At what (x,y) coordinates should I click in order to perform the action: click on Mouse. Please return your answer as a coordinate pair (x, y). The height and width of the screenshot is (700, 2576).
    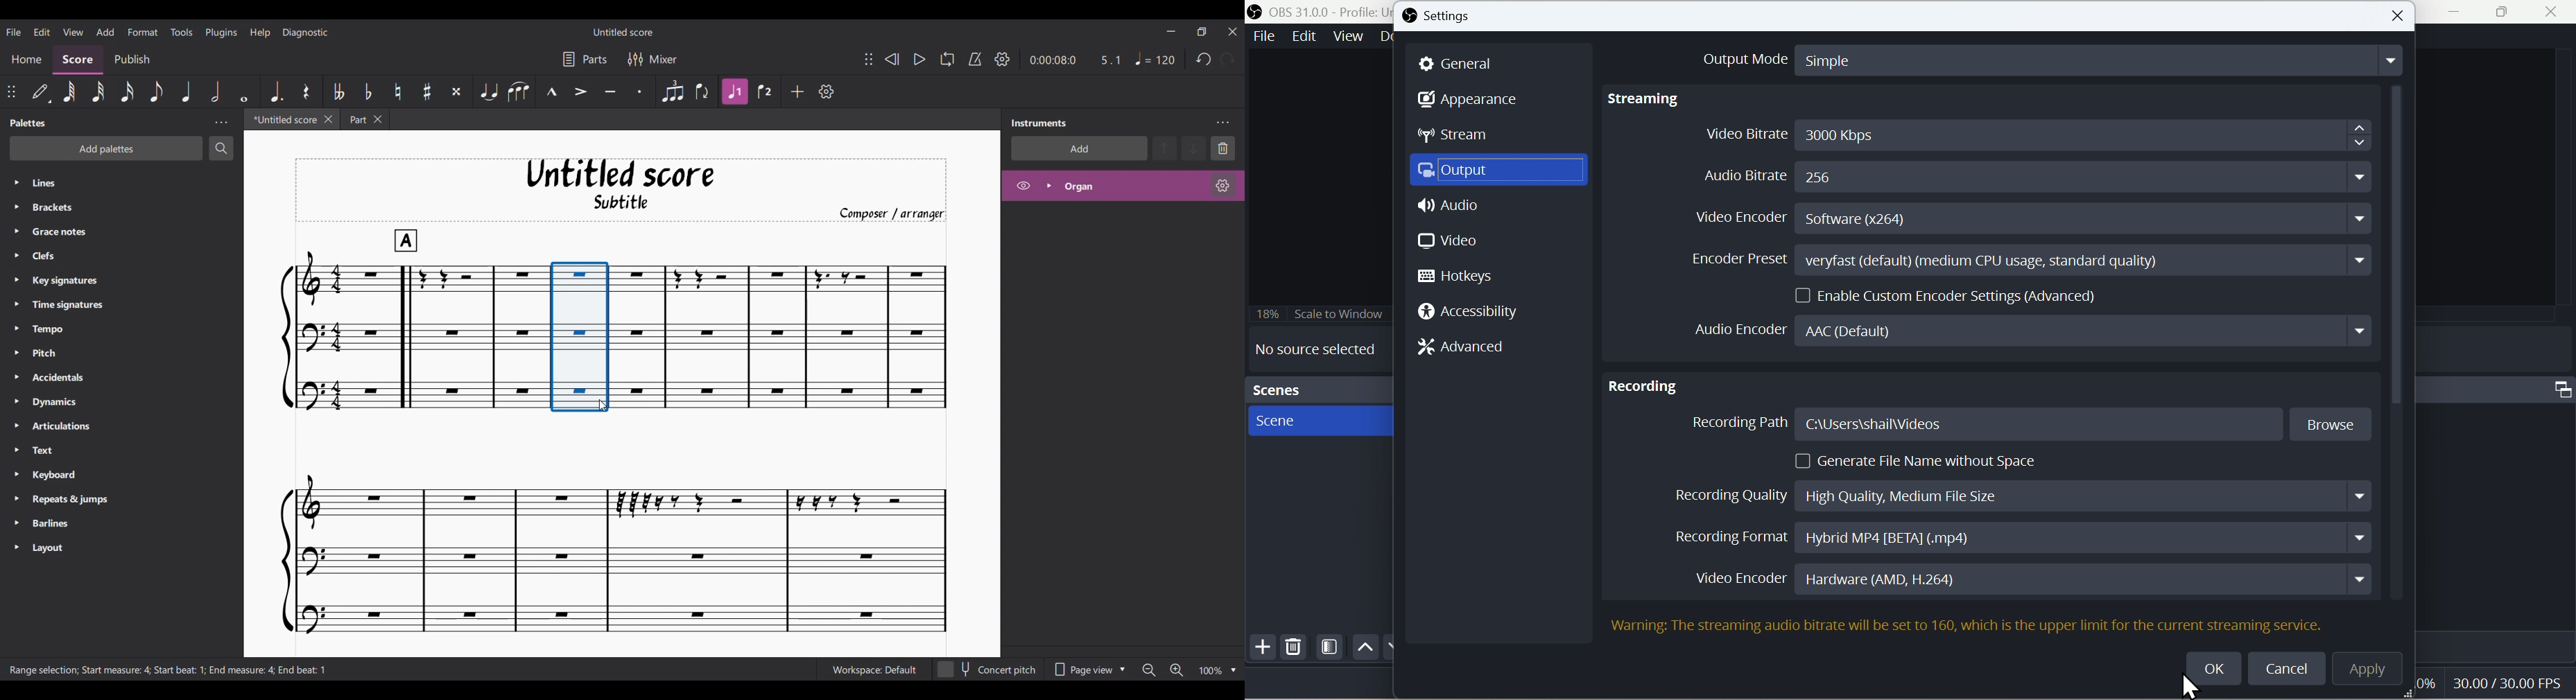
    Looking at the image, I should click on (2193, 687).